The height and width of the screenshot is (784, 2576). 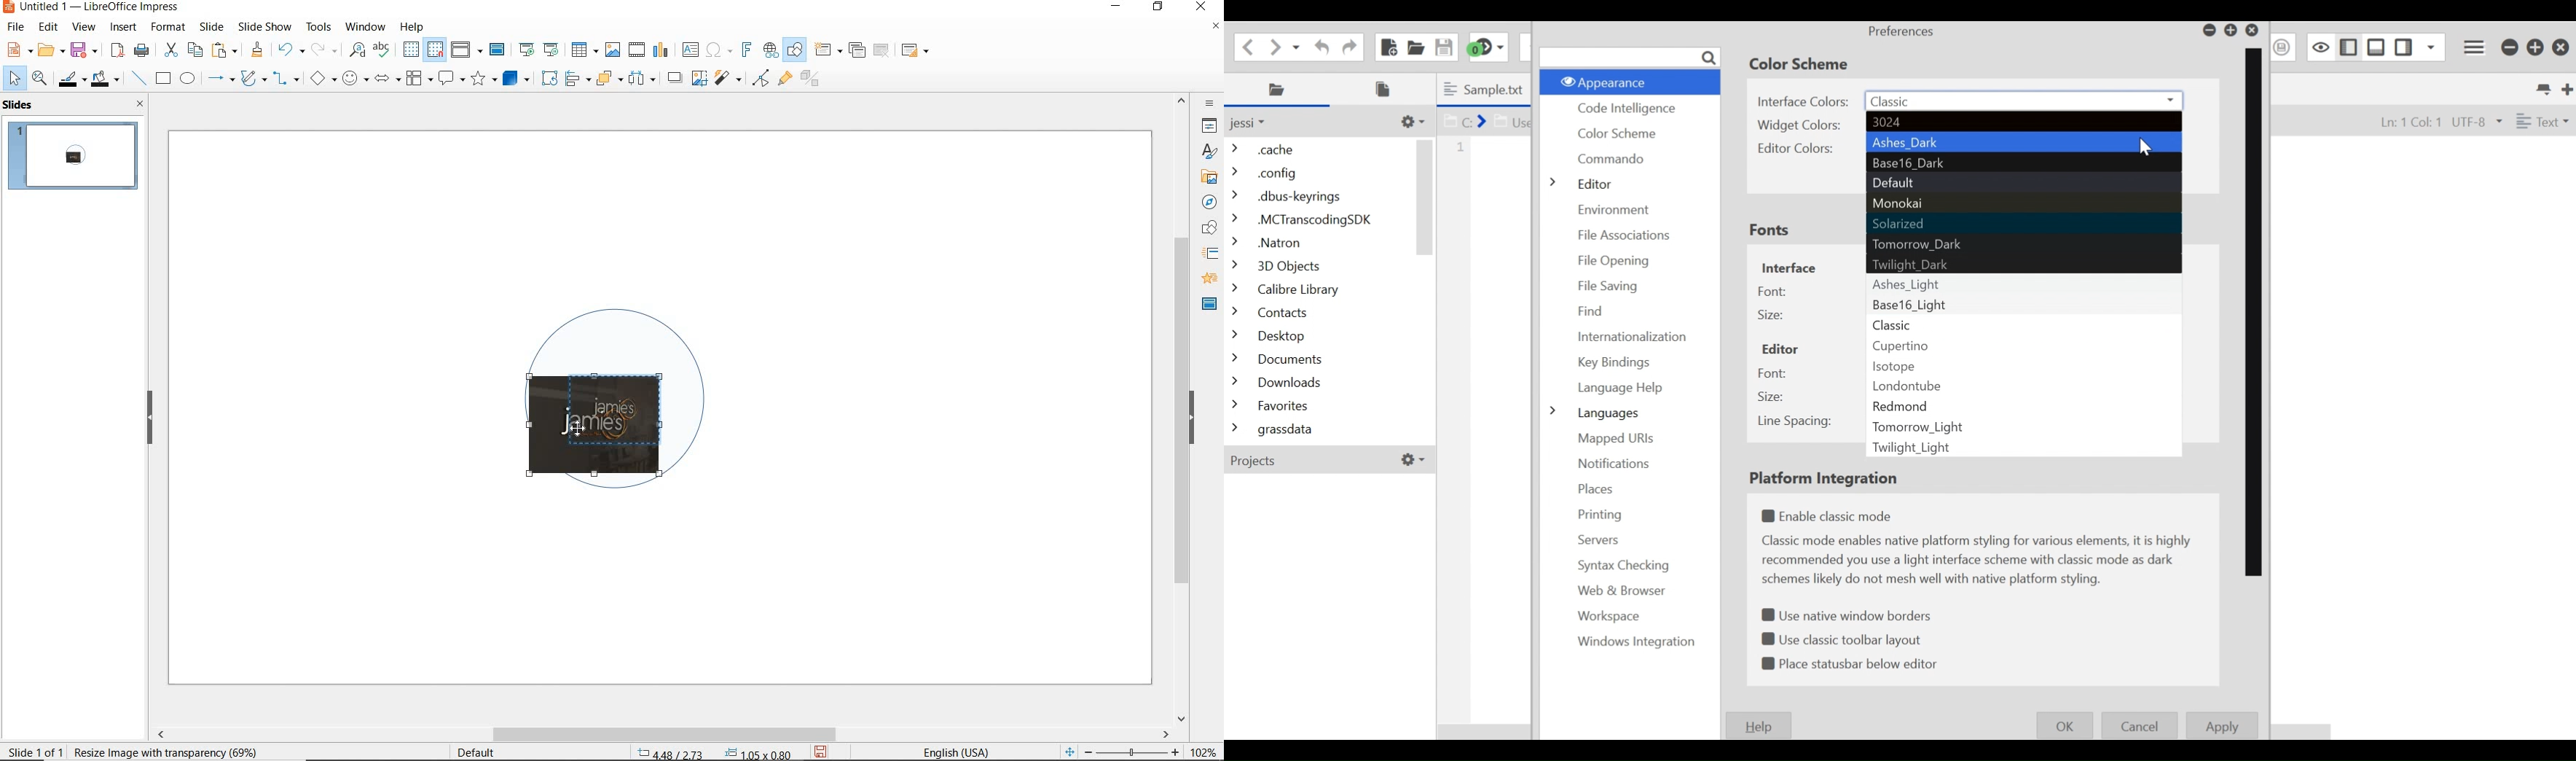 What do you see at coordinates (2255, 30) in the screenshot?
I see `Close` at bounding box center [2255, 30].